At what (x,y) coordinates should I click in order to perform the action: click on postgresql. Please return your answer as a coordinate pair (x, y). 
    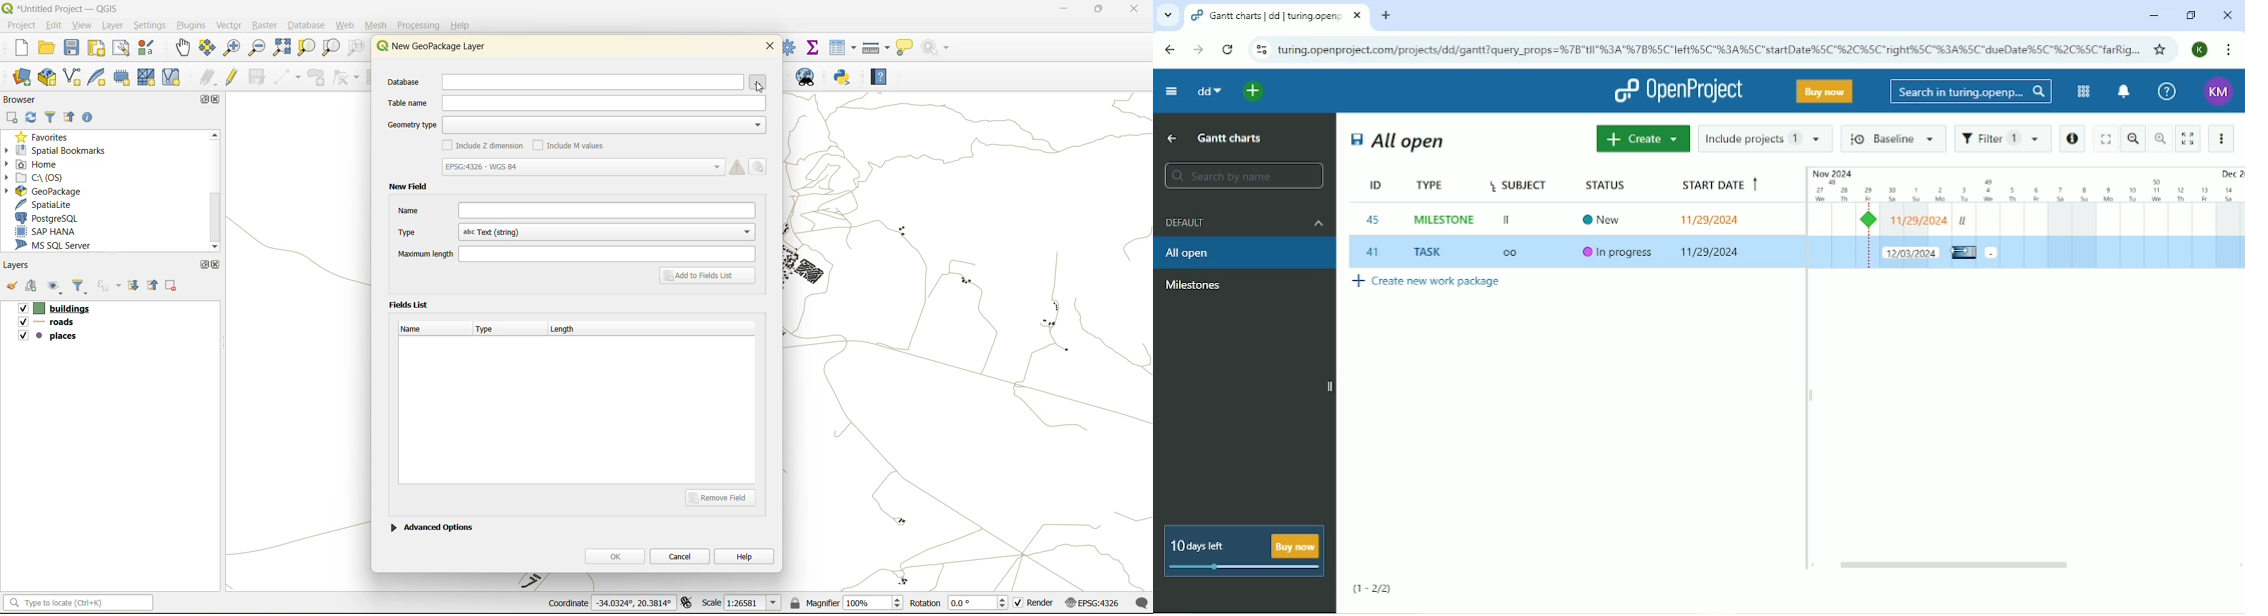
    Looking at the image, I should click on (56, 218).